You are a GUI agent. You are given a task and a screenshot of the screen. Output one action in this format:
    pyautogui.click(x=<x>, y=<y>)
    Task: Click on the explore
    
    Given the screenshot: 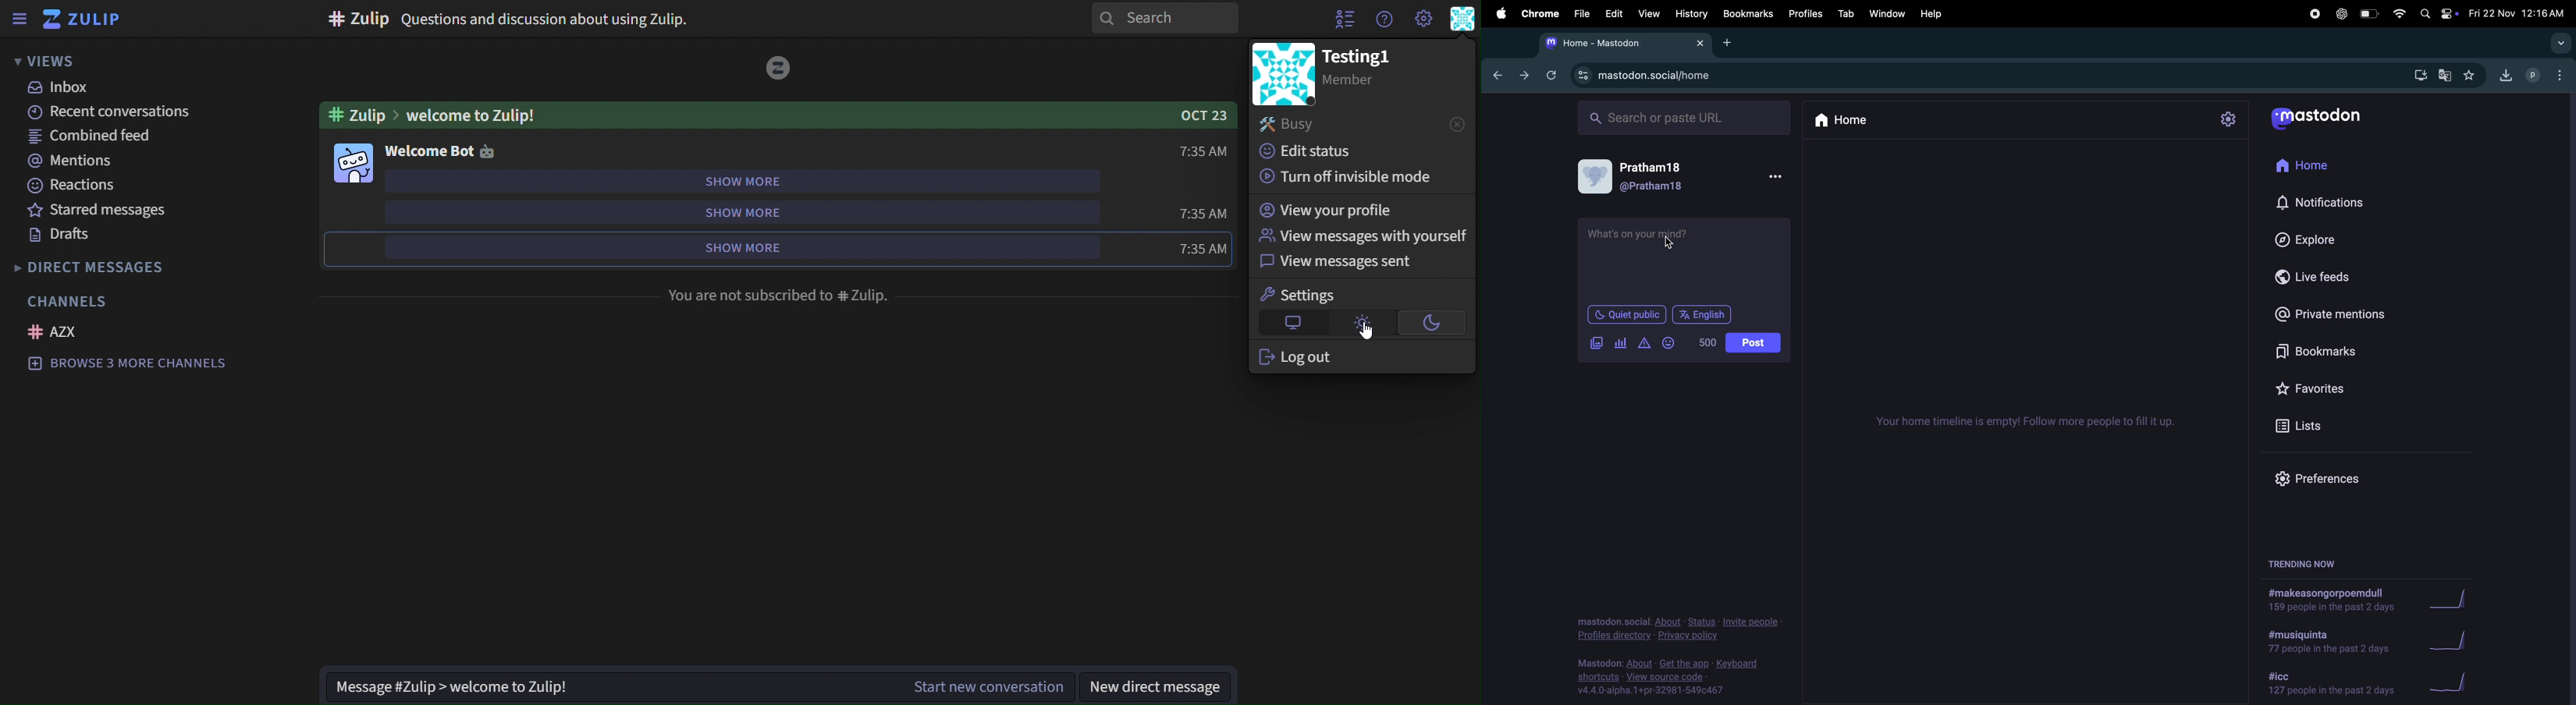 What is the action you would take?
    pyautogui.click(x=2303, y=238)
    